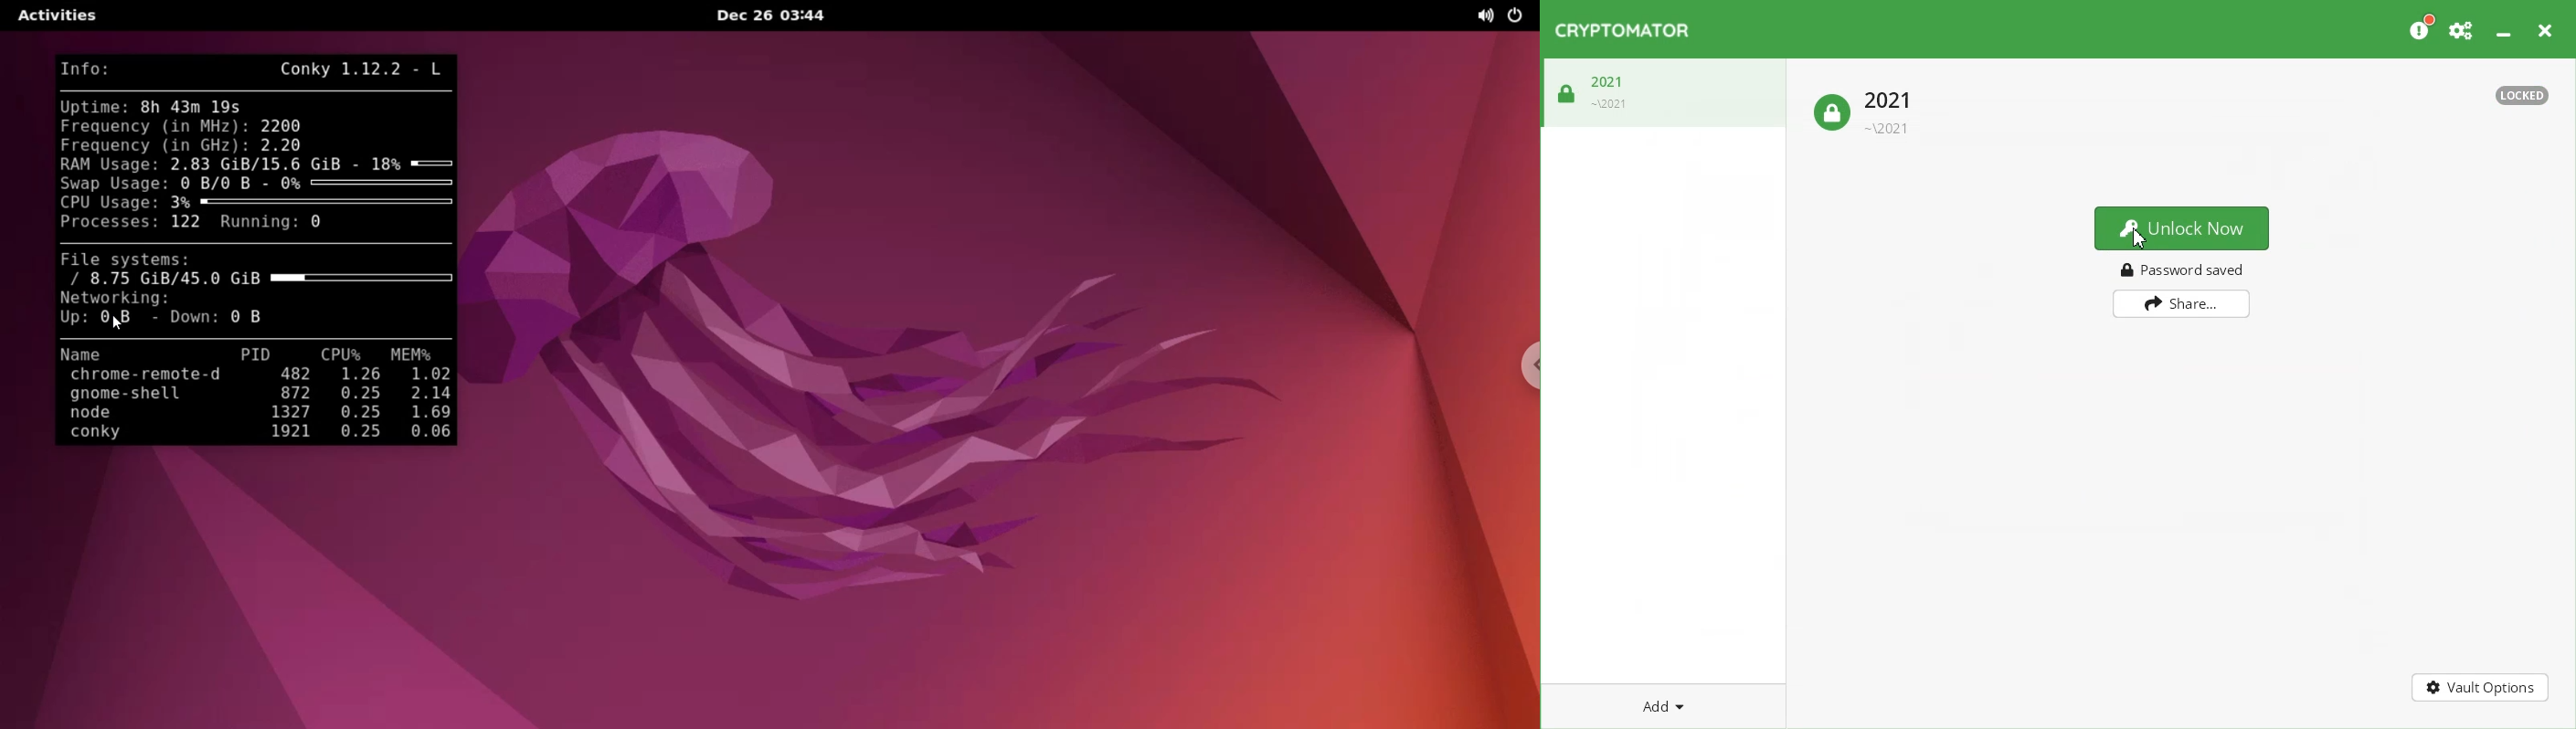  Describe the element at coordinates (1861, 110) in the screenshot. I see `Unlock Vault` at that location.